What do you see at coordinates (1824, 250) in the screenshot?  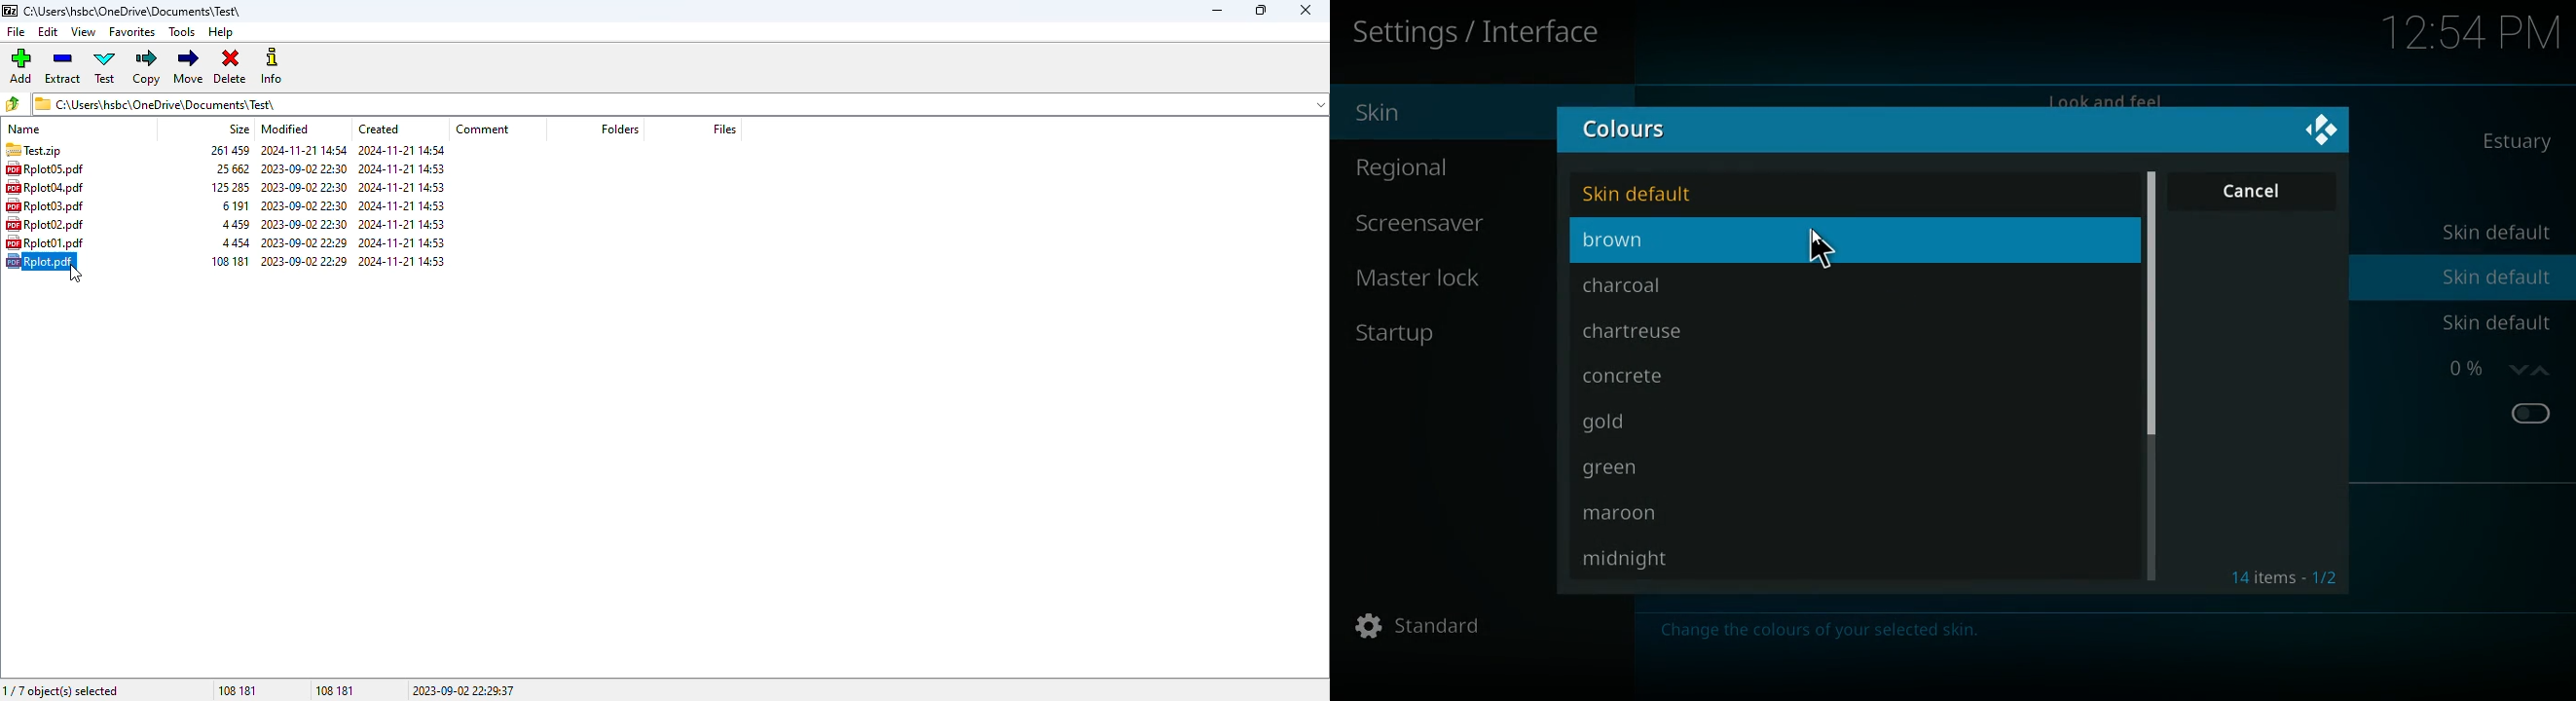 I see `cursor` at bounding box center [1824, 250].